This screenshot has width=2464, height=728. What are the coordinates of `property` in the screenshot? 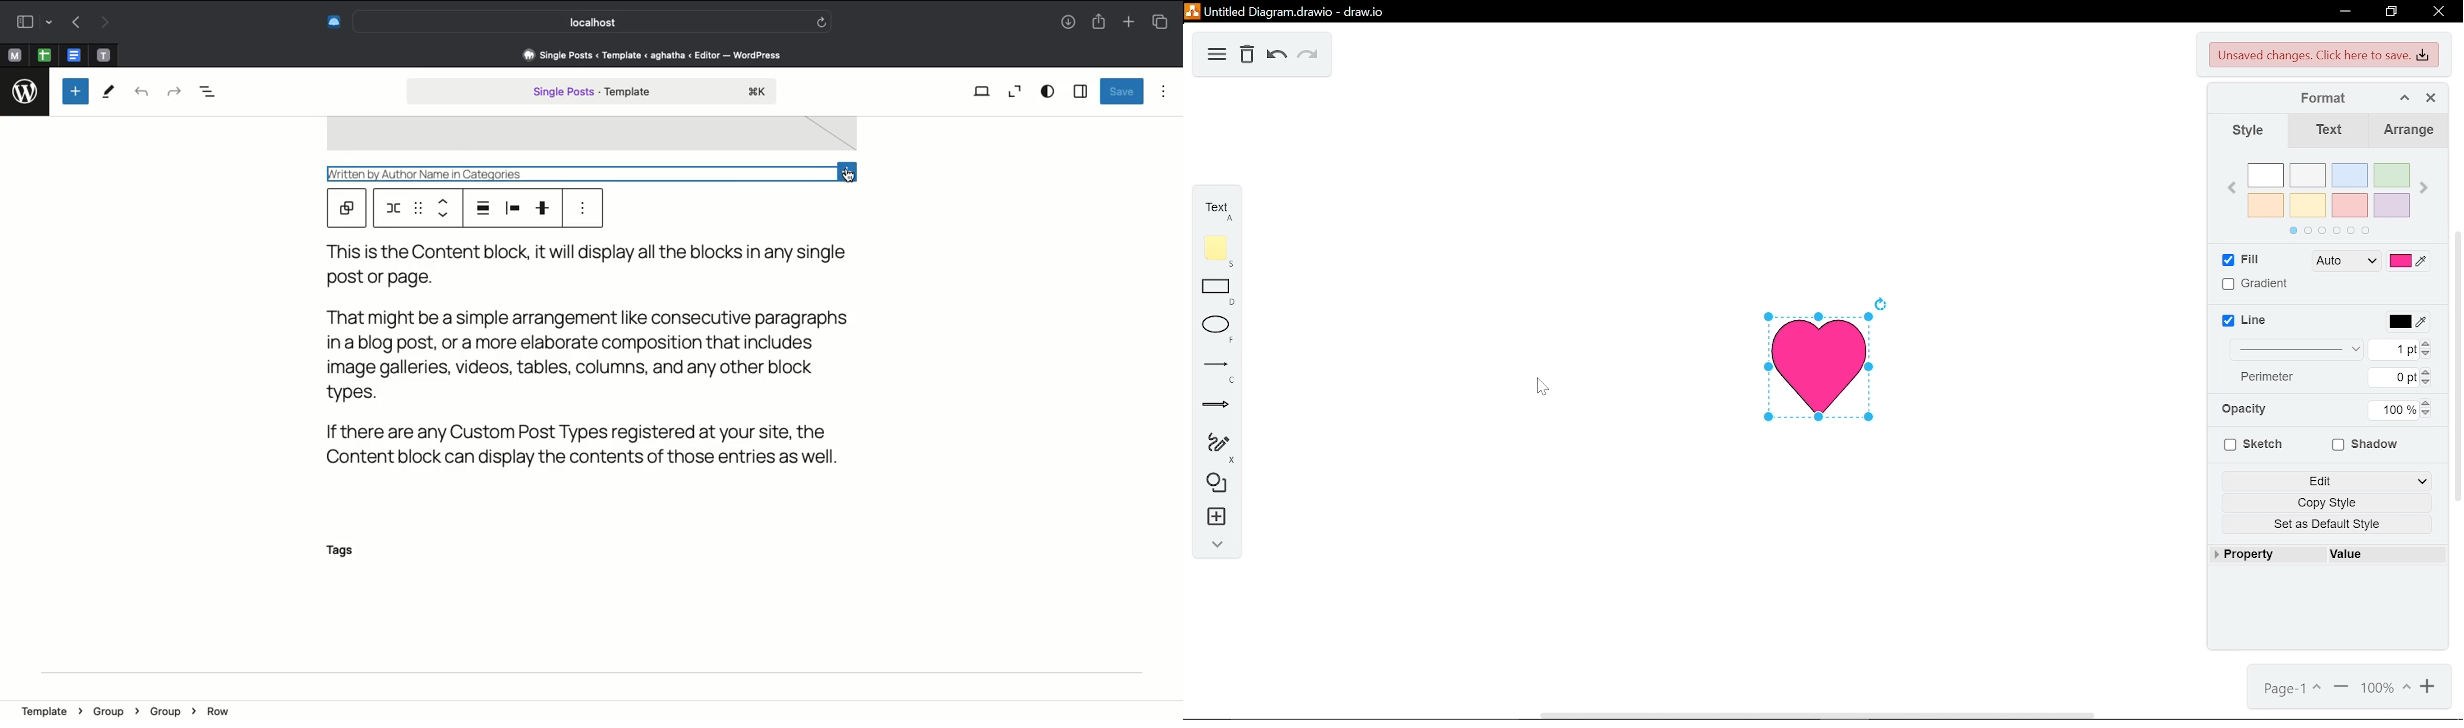 It's located at (2253, 555).